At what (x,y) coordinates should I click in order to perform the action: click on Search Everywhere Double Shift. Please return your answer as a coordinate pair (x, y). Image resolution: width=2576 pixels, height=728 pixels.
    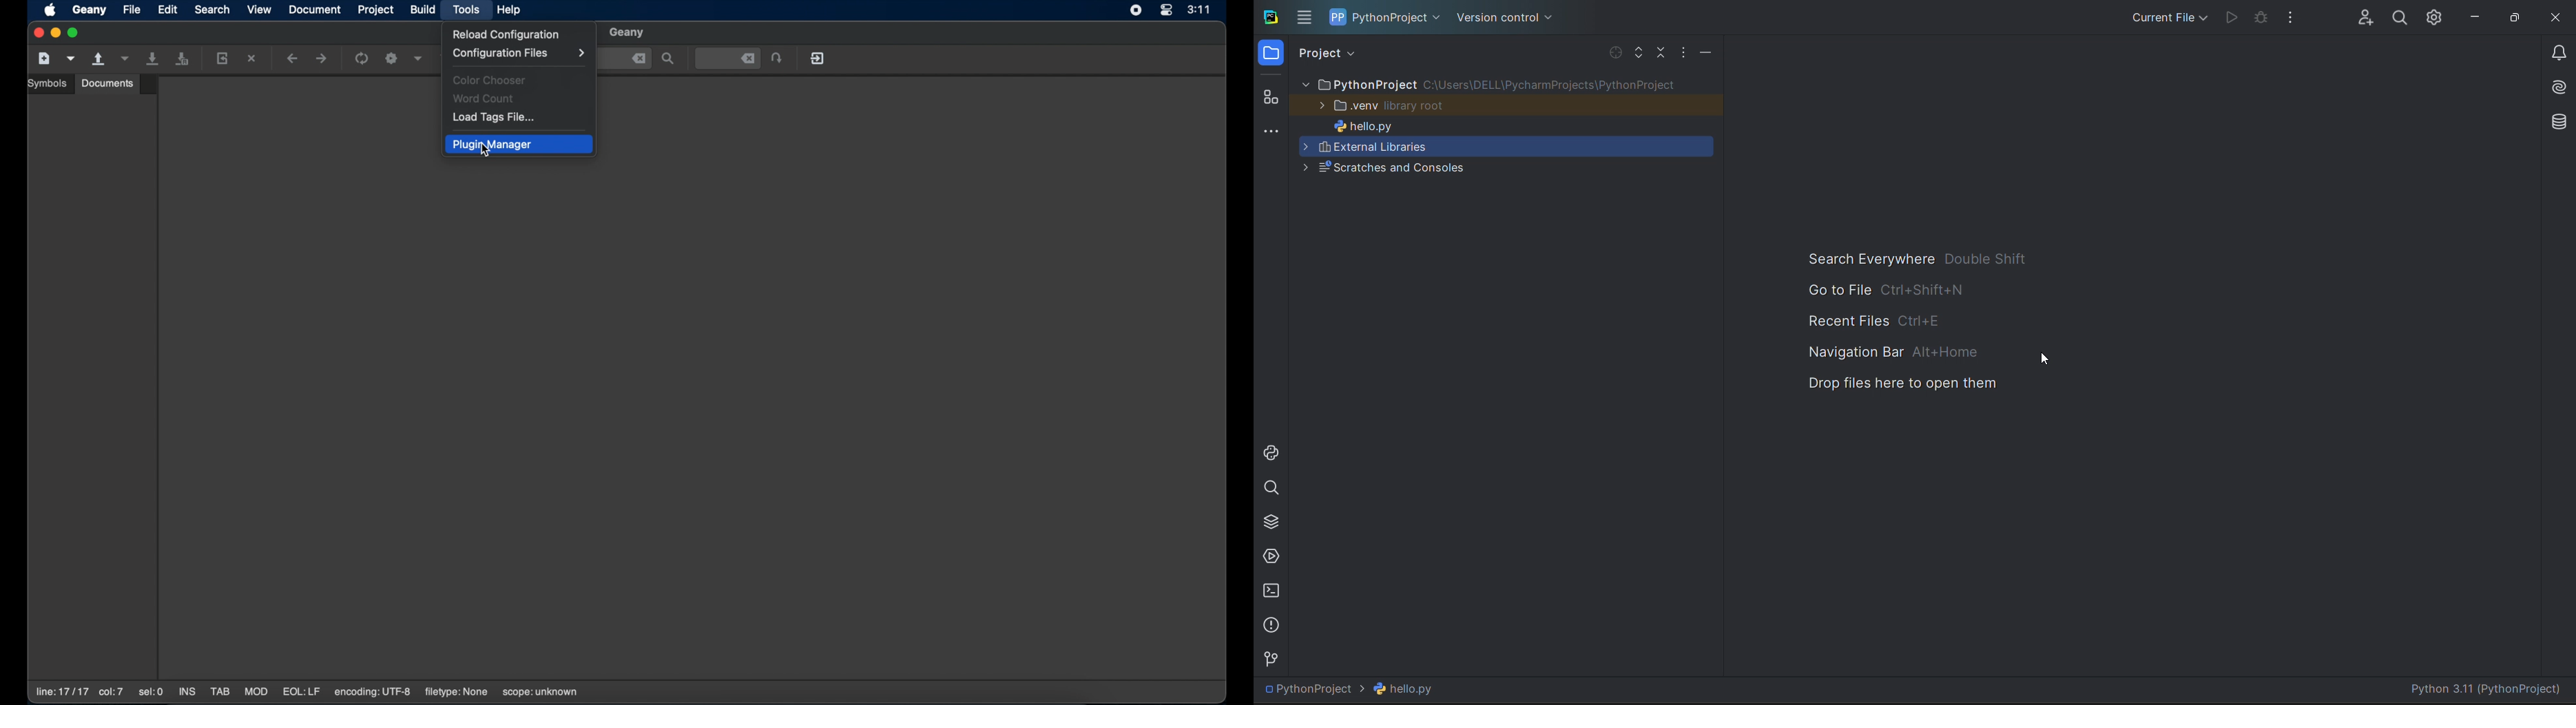
    Looking at the image, I should click on (1906, 260).